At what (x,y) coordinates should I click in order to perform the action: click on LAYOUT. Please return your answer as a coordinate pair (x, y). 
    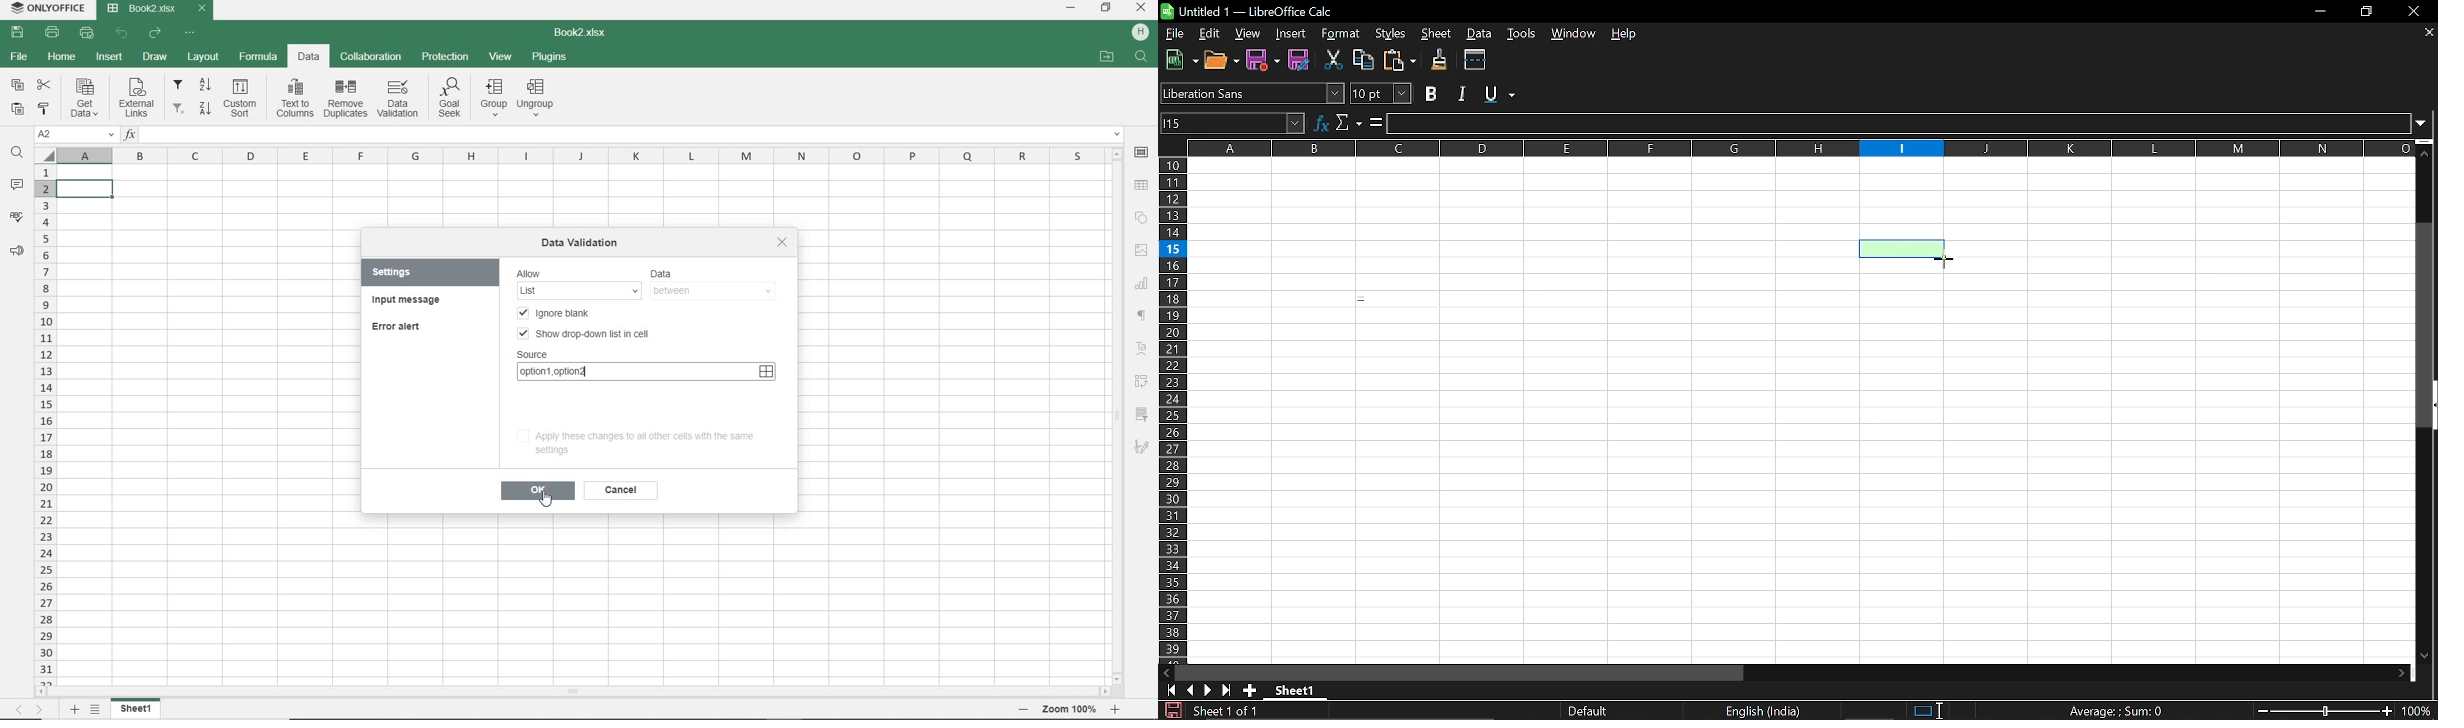
    Looking at the image, I should click on (203, 57).